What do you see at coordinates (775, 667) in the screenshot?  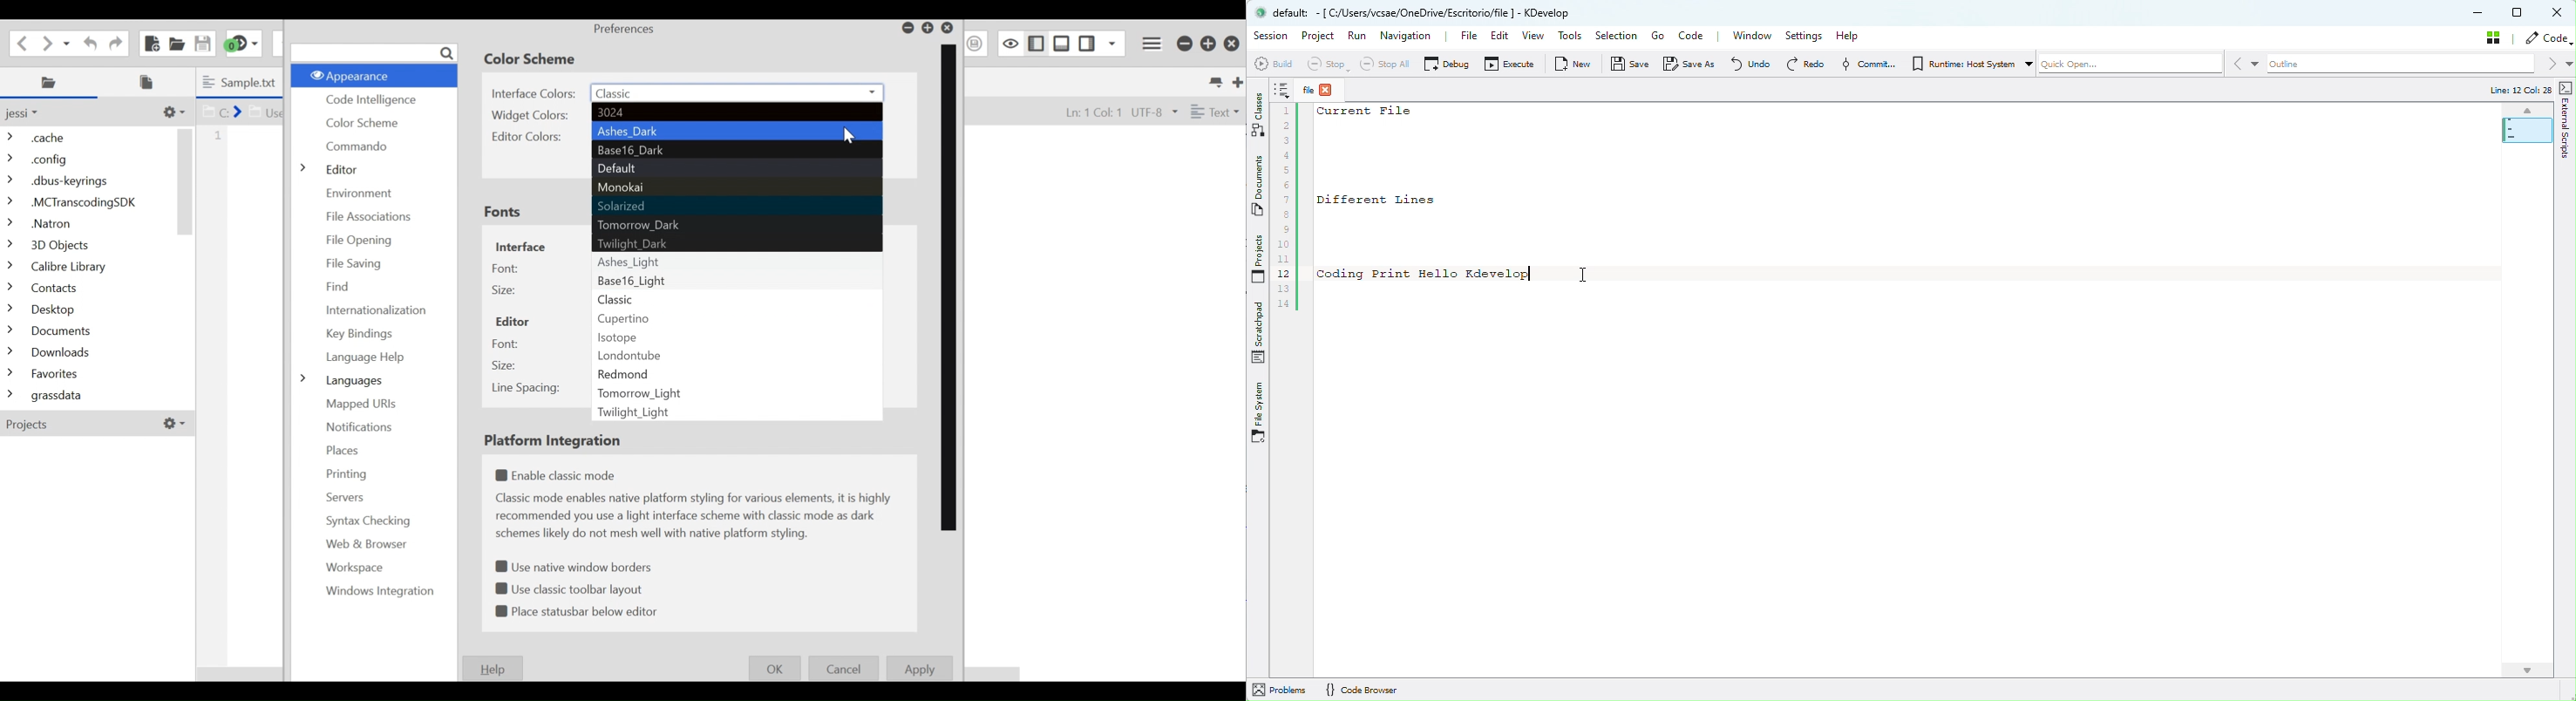 I see `OK` at bounding box center [775, 667].